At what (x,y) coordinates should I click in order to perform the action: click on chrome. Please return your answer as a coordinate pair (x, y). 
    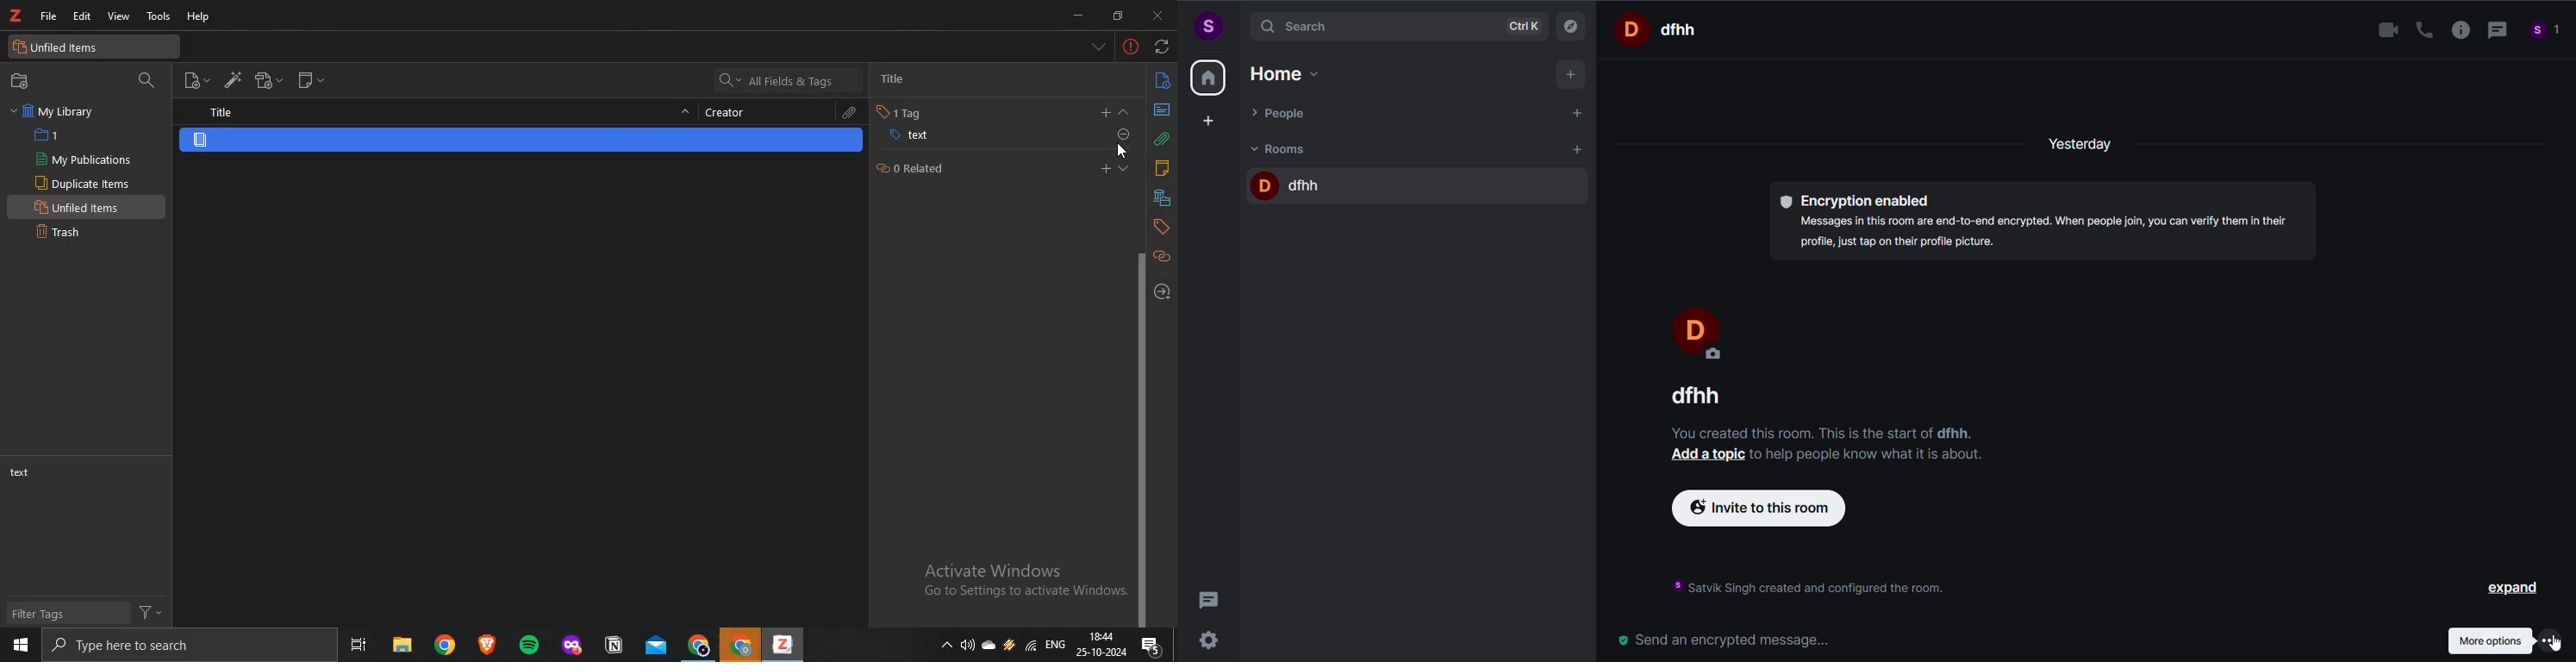
    Looking at the image, I should click on (736, 643).